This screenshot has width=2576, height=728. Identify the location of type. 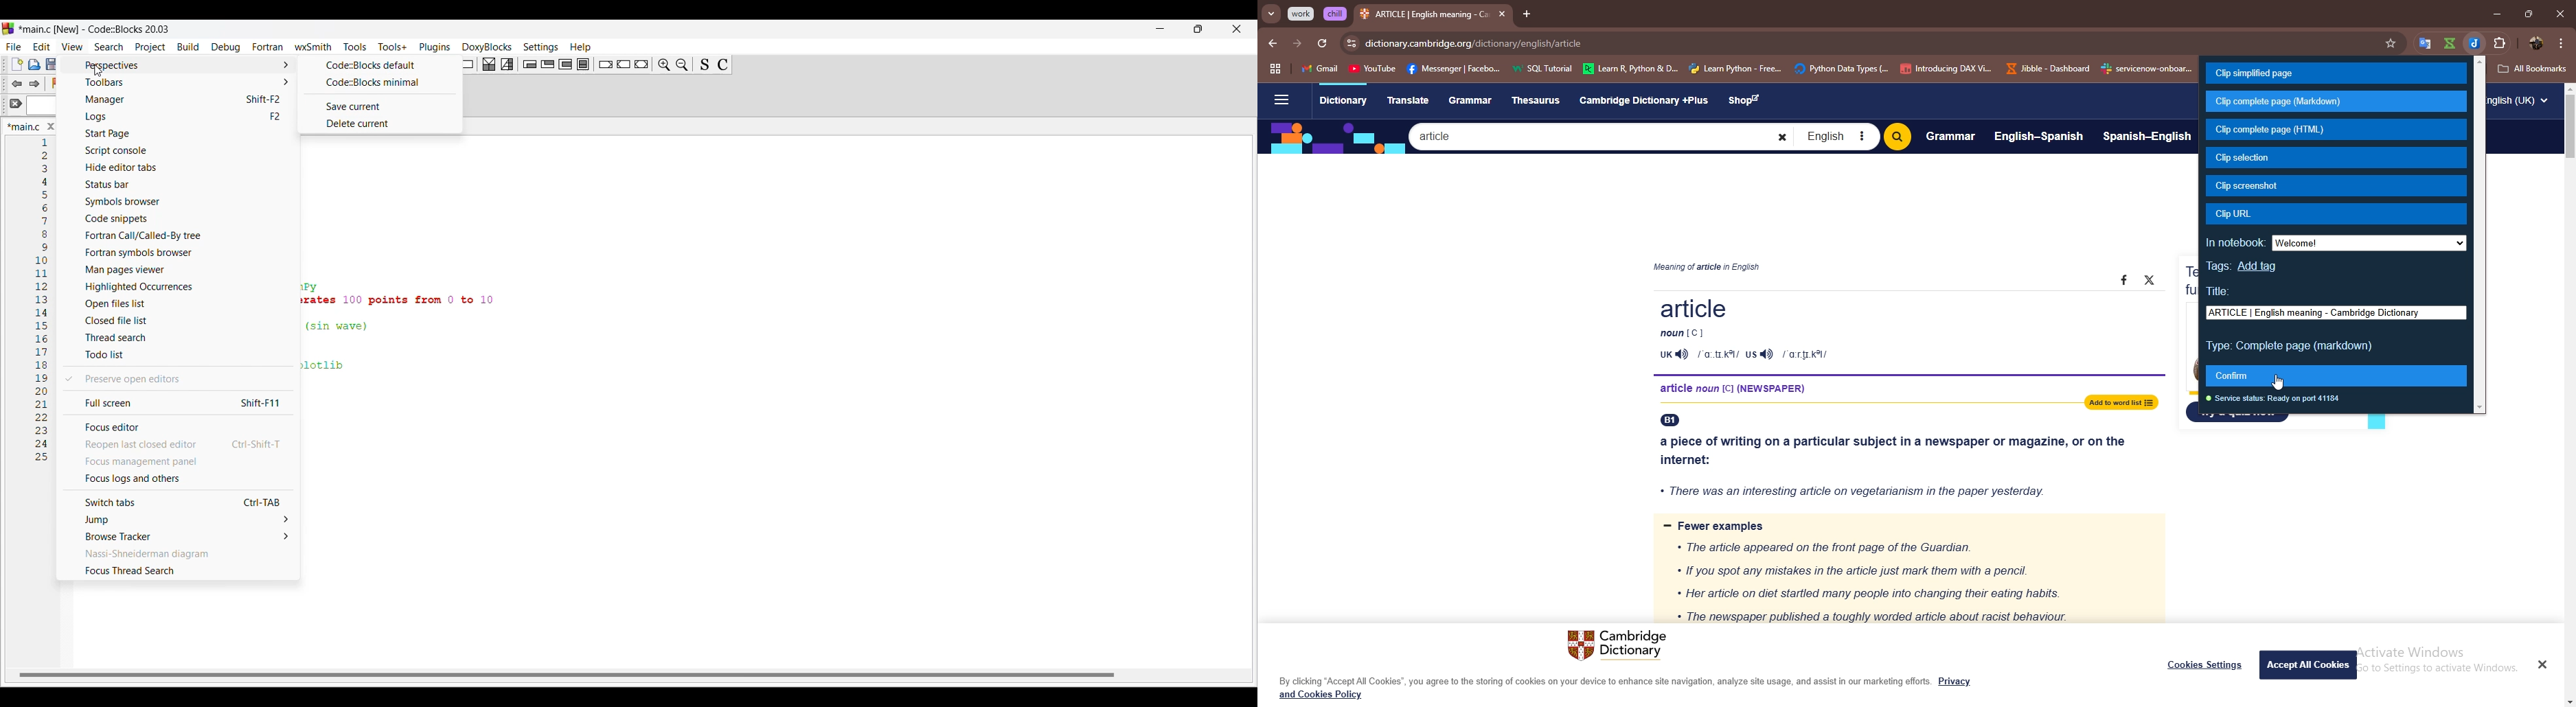
(2292, 347).